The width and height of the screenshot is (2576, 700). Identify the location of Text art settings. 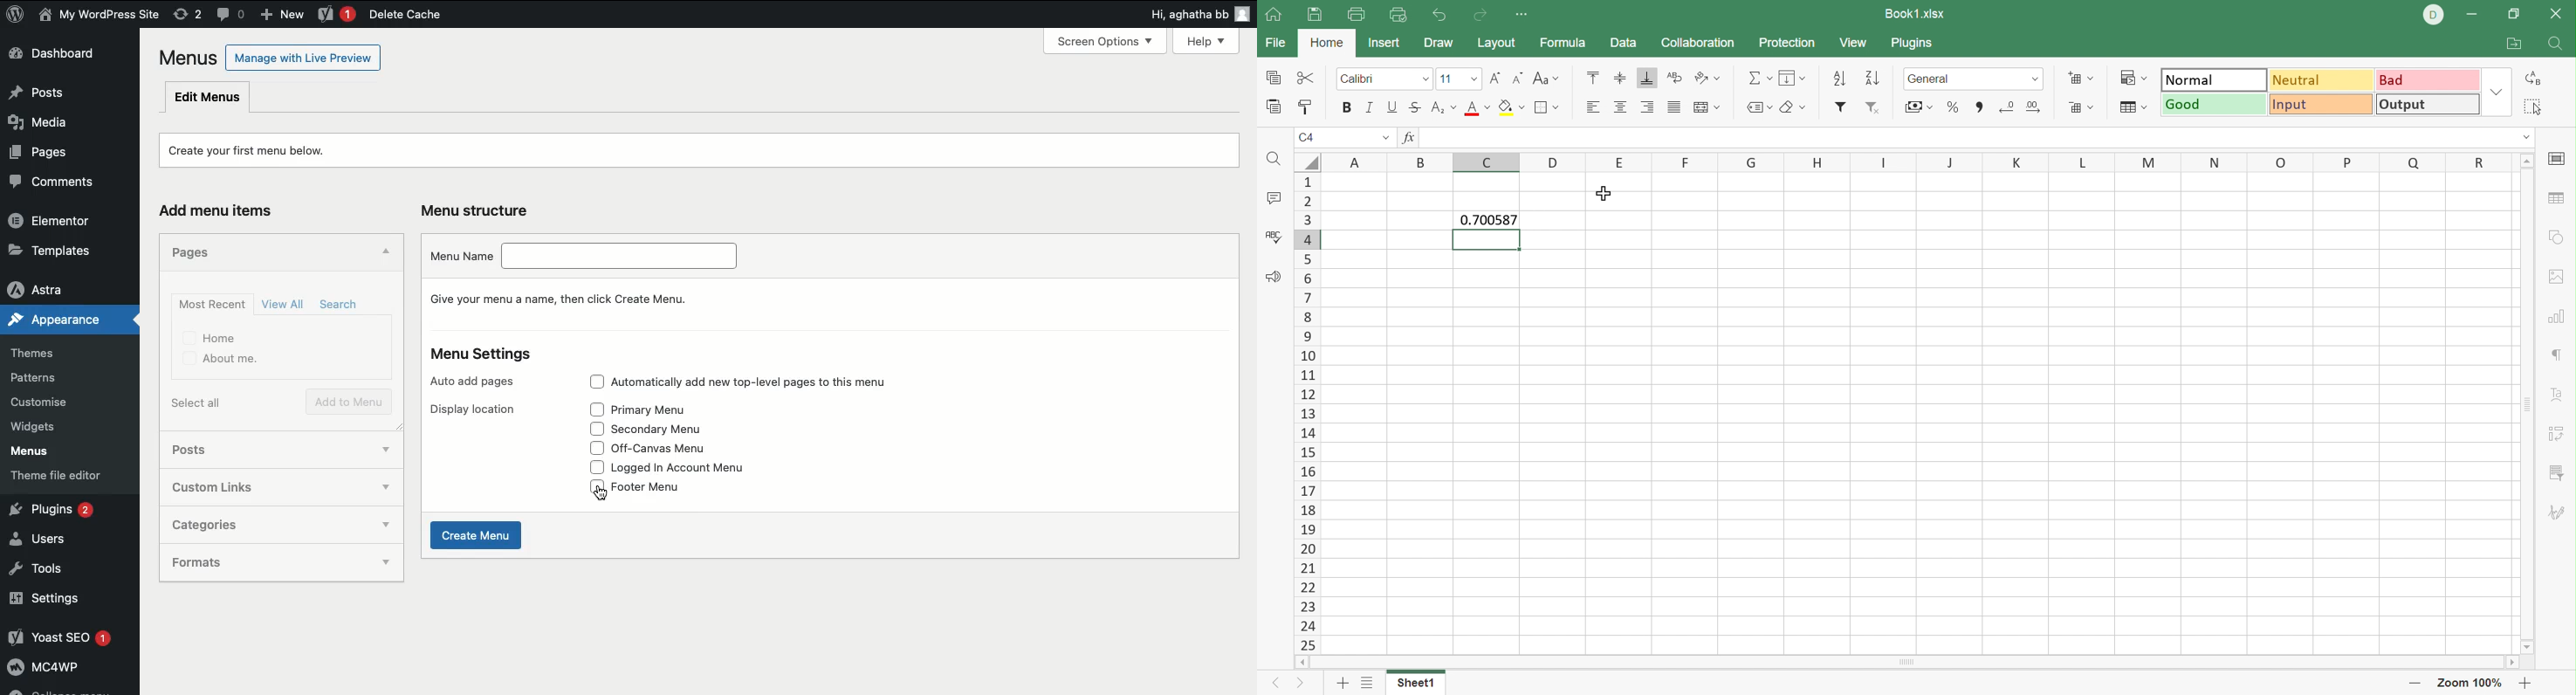
(2555, 394).